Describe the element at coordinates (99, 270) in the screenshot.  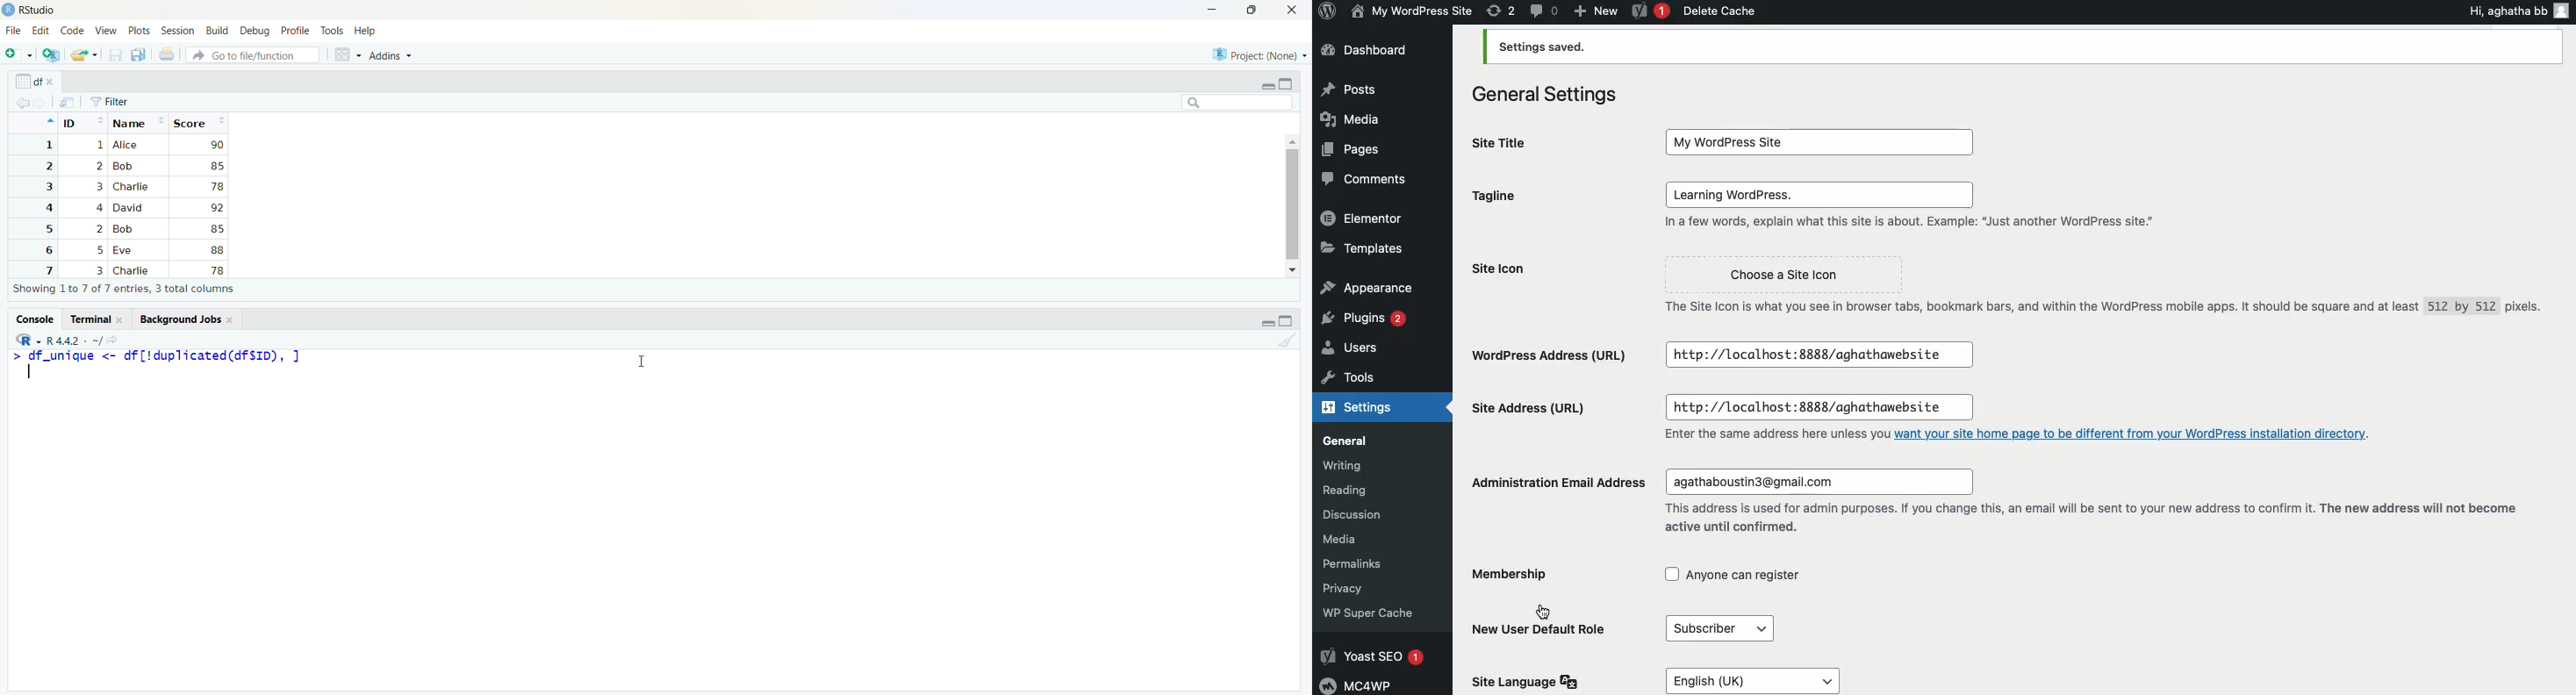
I see `3` at that location.